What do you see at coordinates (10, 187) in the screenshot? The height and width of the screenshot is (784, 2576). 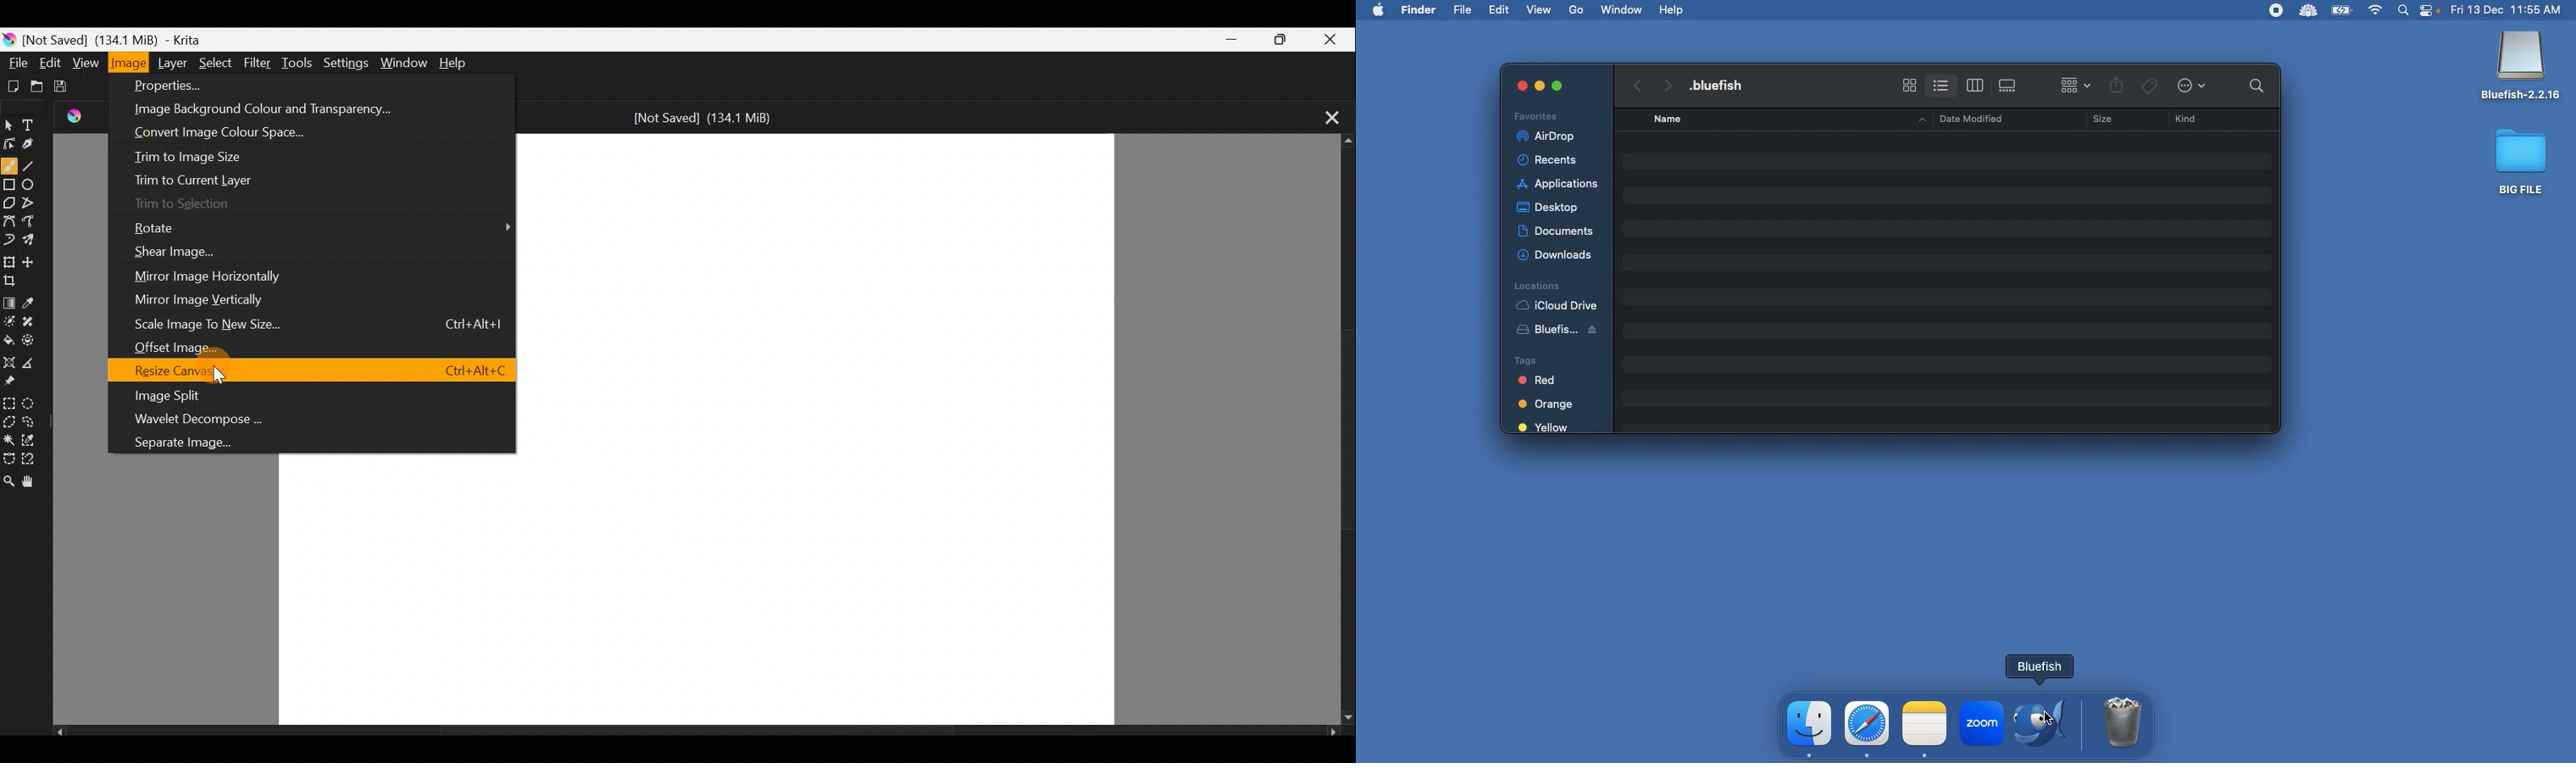 I see `Rectangle tool` at bounding box center [10, 187].